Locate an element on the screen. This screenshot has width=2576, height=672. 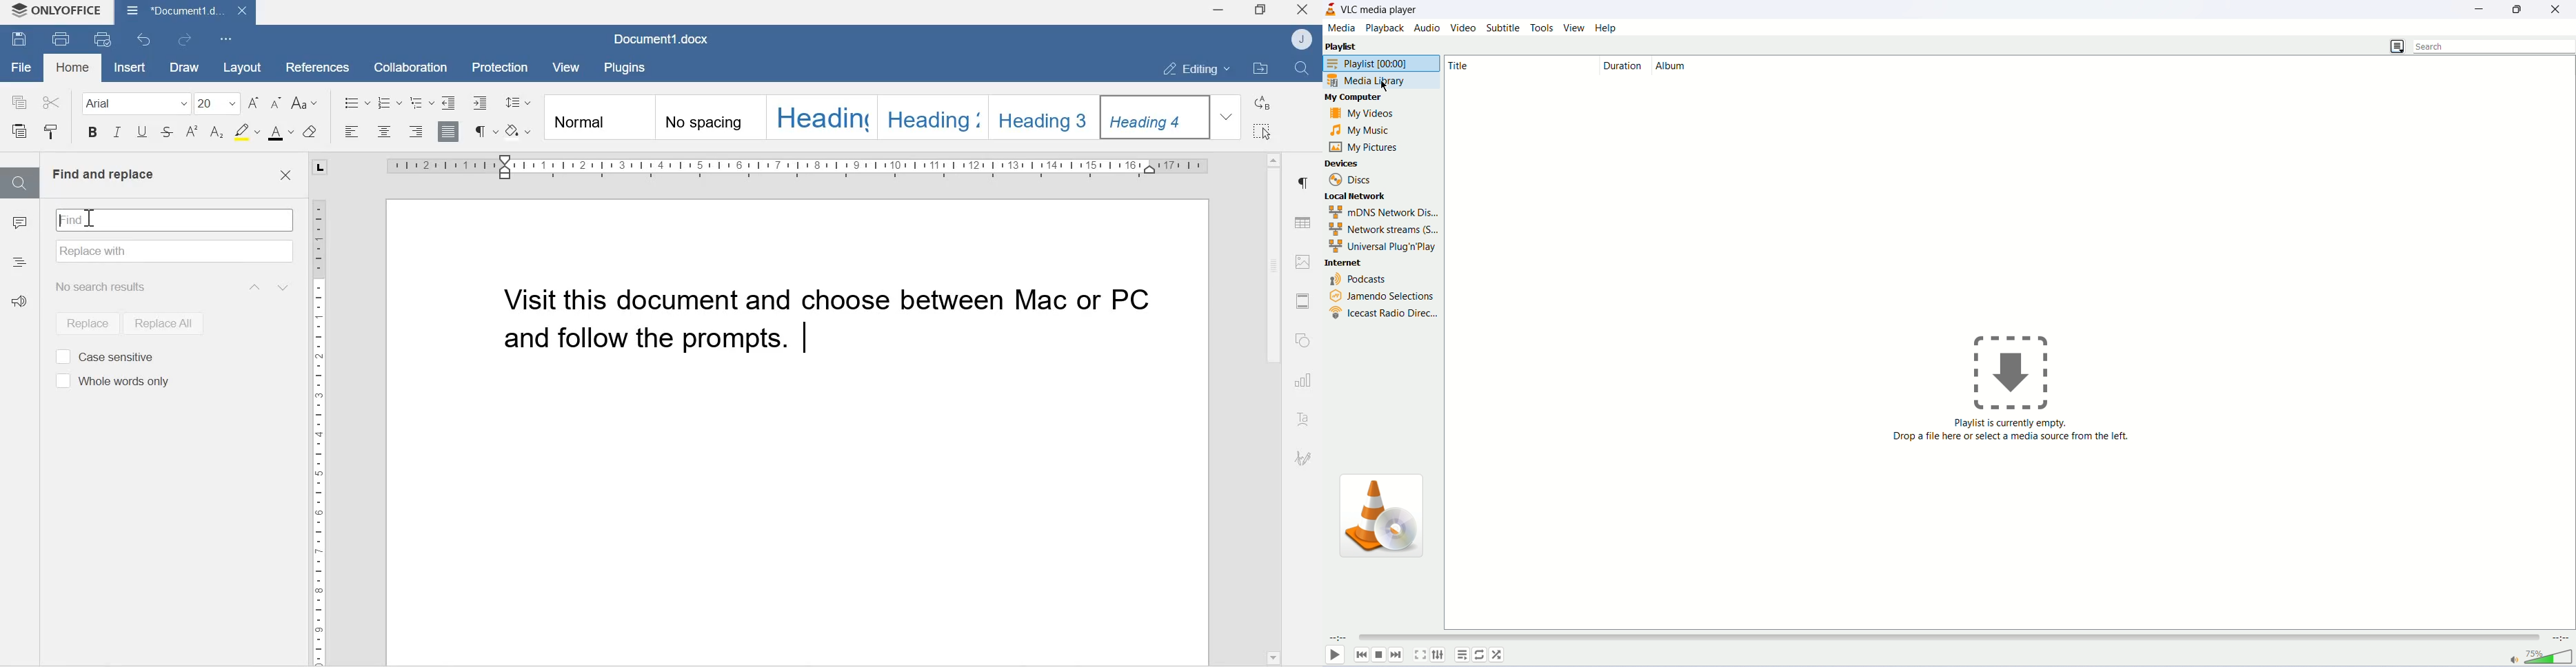
Clear style is located at coordinates (311, 132).